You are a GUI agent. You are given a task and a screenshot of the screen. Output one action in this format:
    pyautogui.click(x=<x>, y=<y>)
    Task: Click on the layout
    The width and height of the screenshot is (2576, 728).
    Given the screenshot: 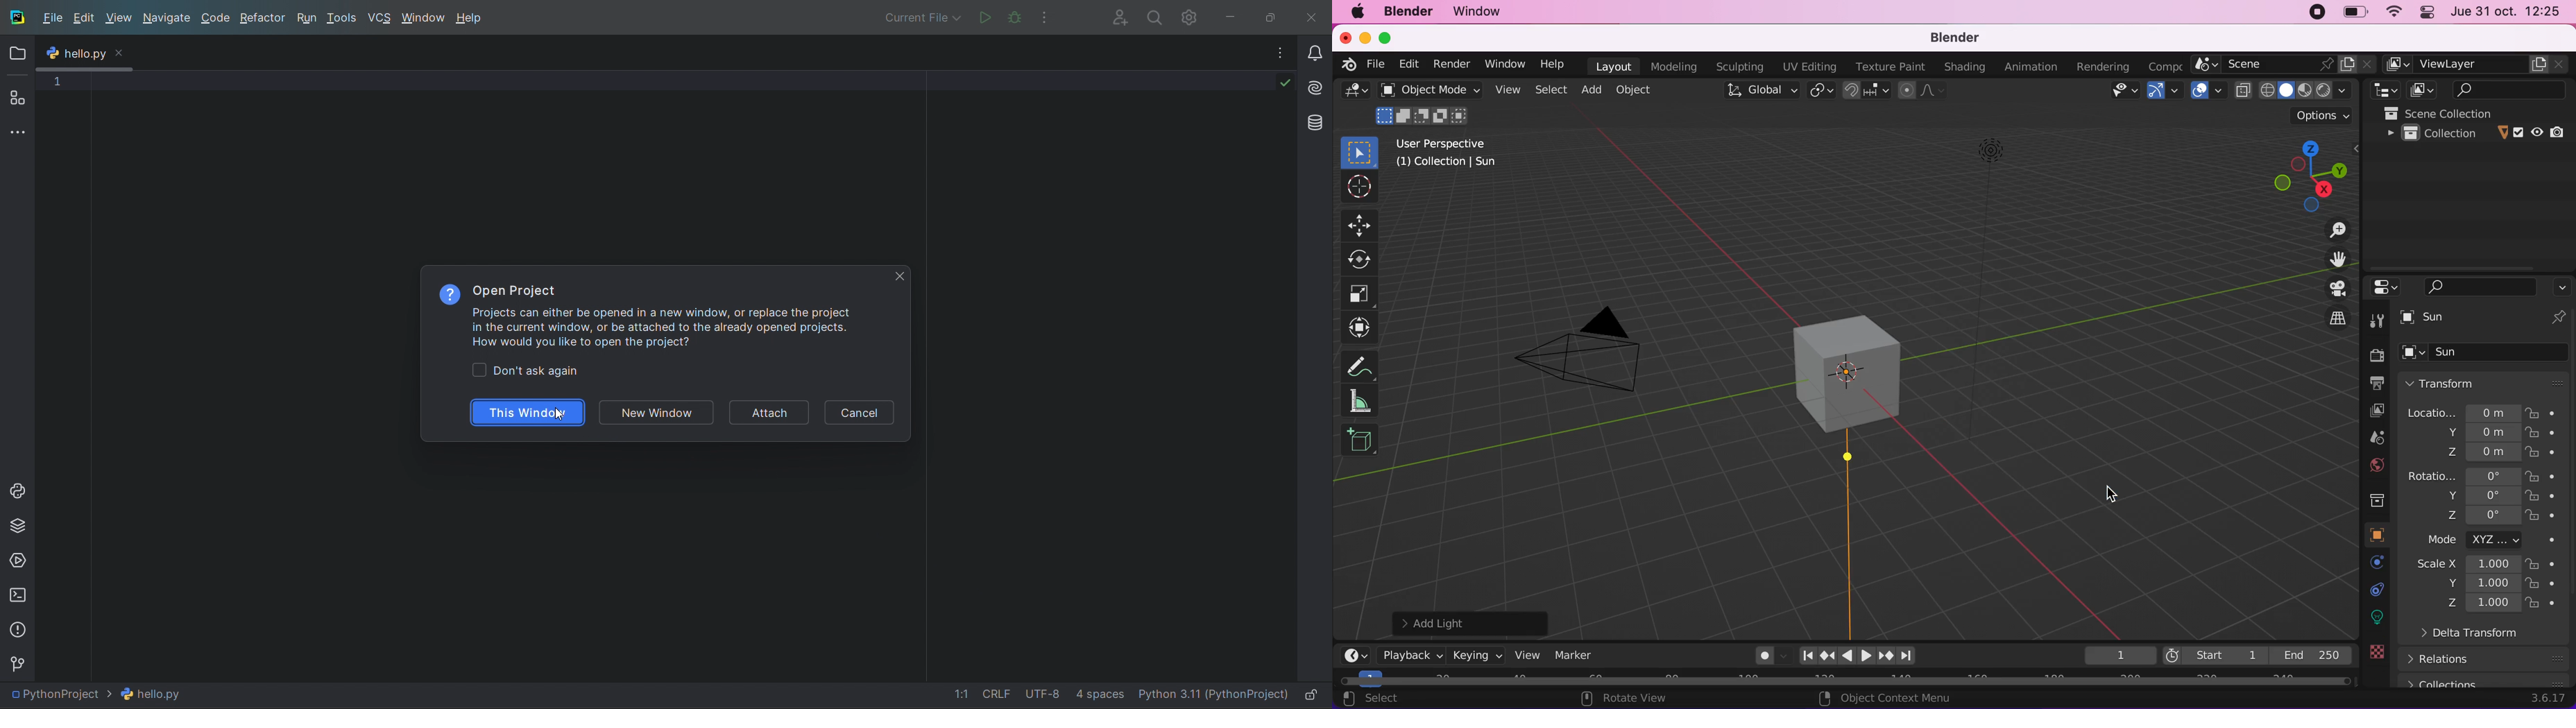 What is the action you would take?
    pyautogui.click(x=1610, y=66)
    